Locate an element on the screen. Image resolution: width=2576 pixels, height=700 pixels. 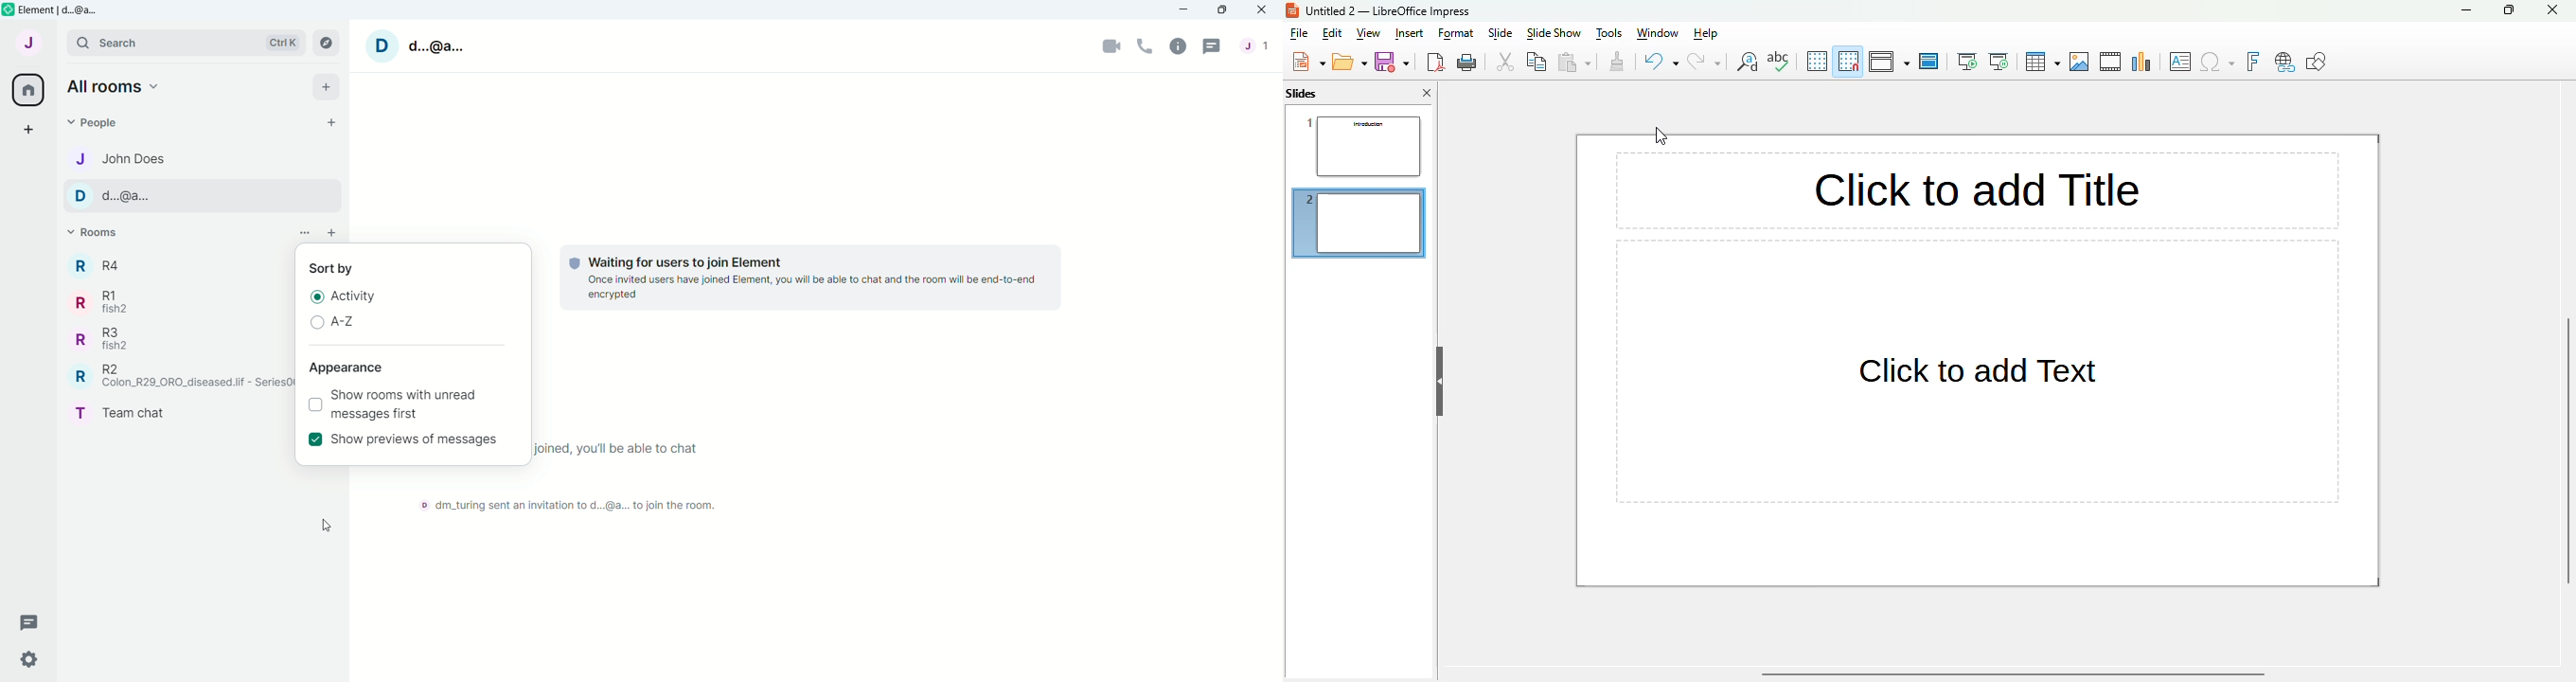
Minimize is located at coordinates (1182, 9).